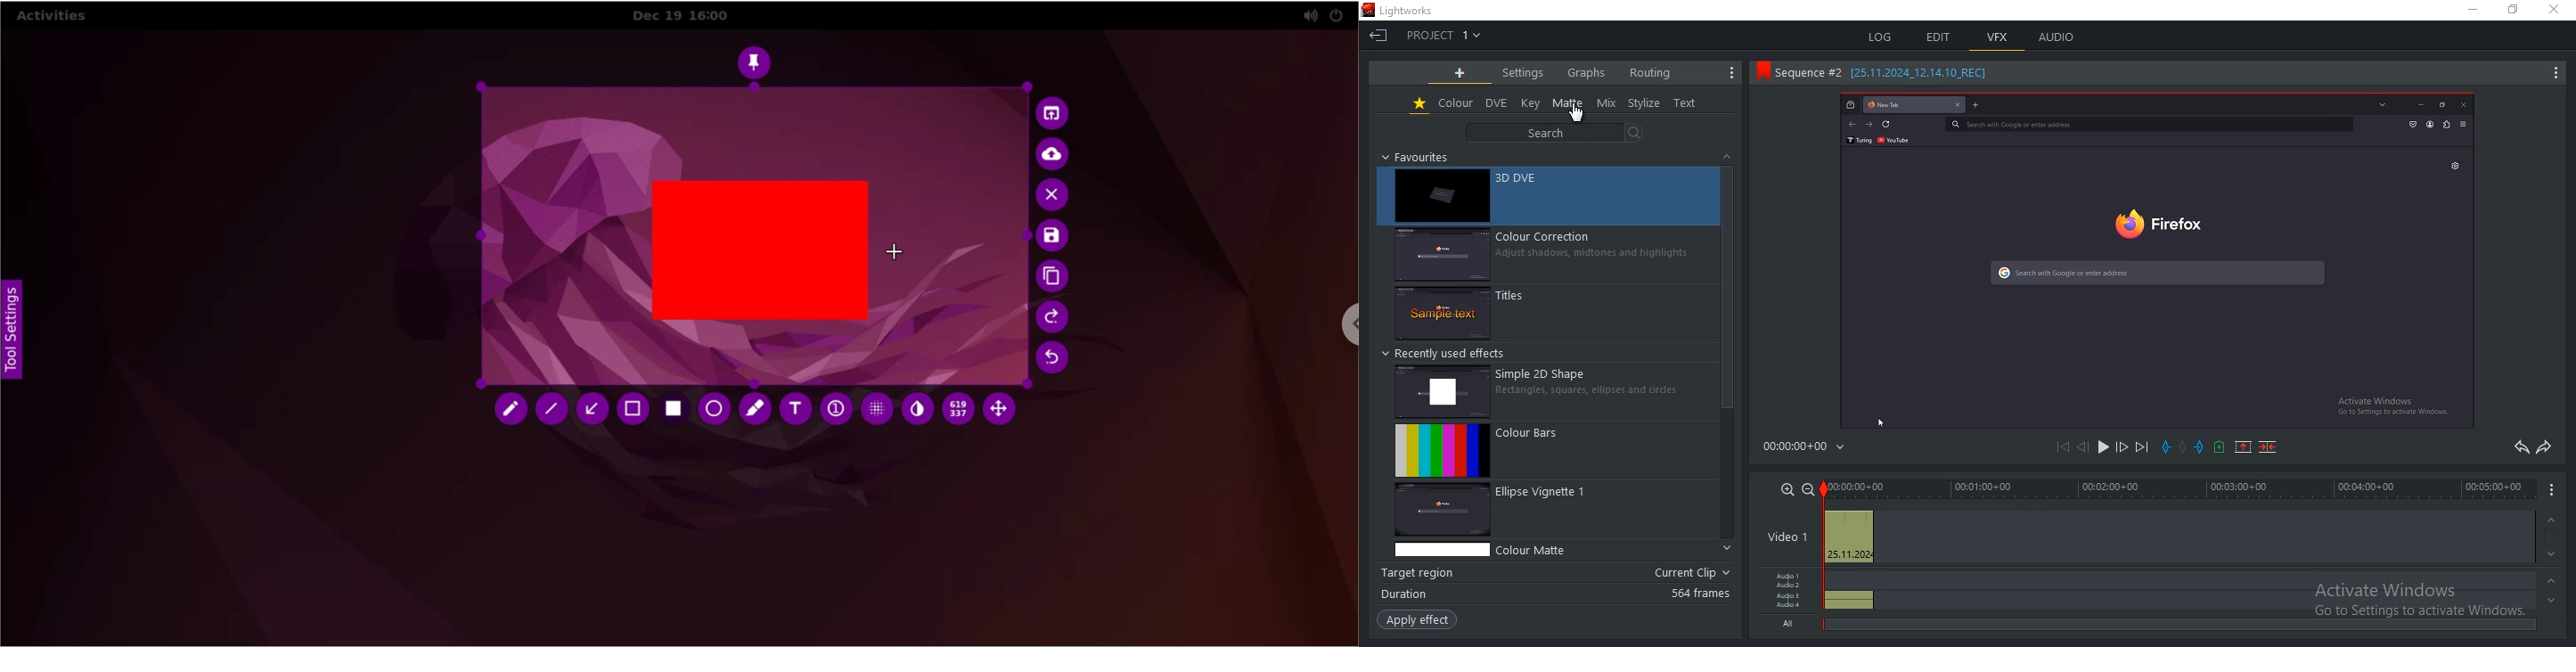 The height and width of the screenshot is (672, 2576). I want to click on log, so click(1878, 35).